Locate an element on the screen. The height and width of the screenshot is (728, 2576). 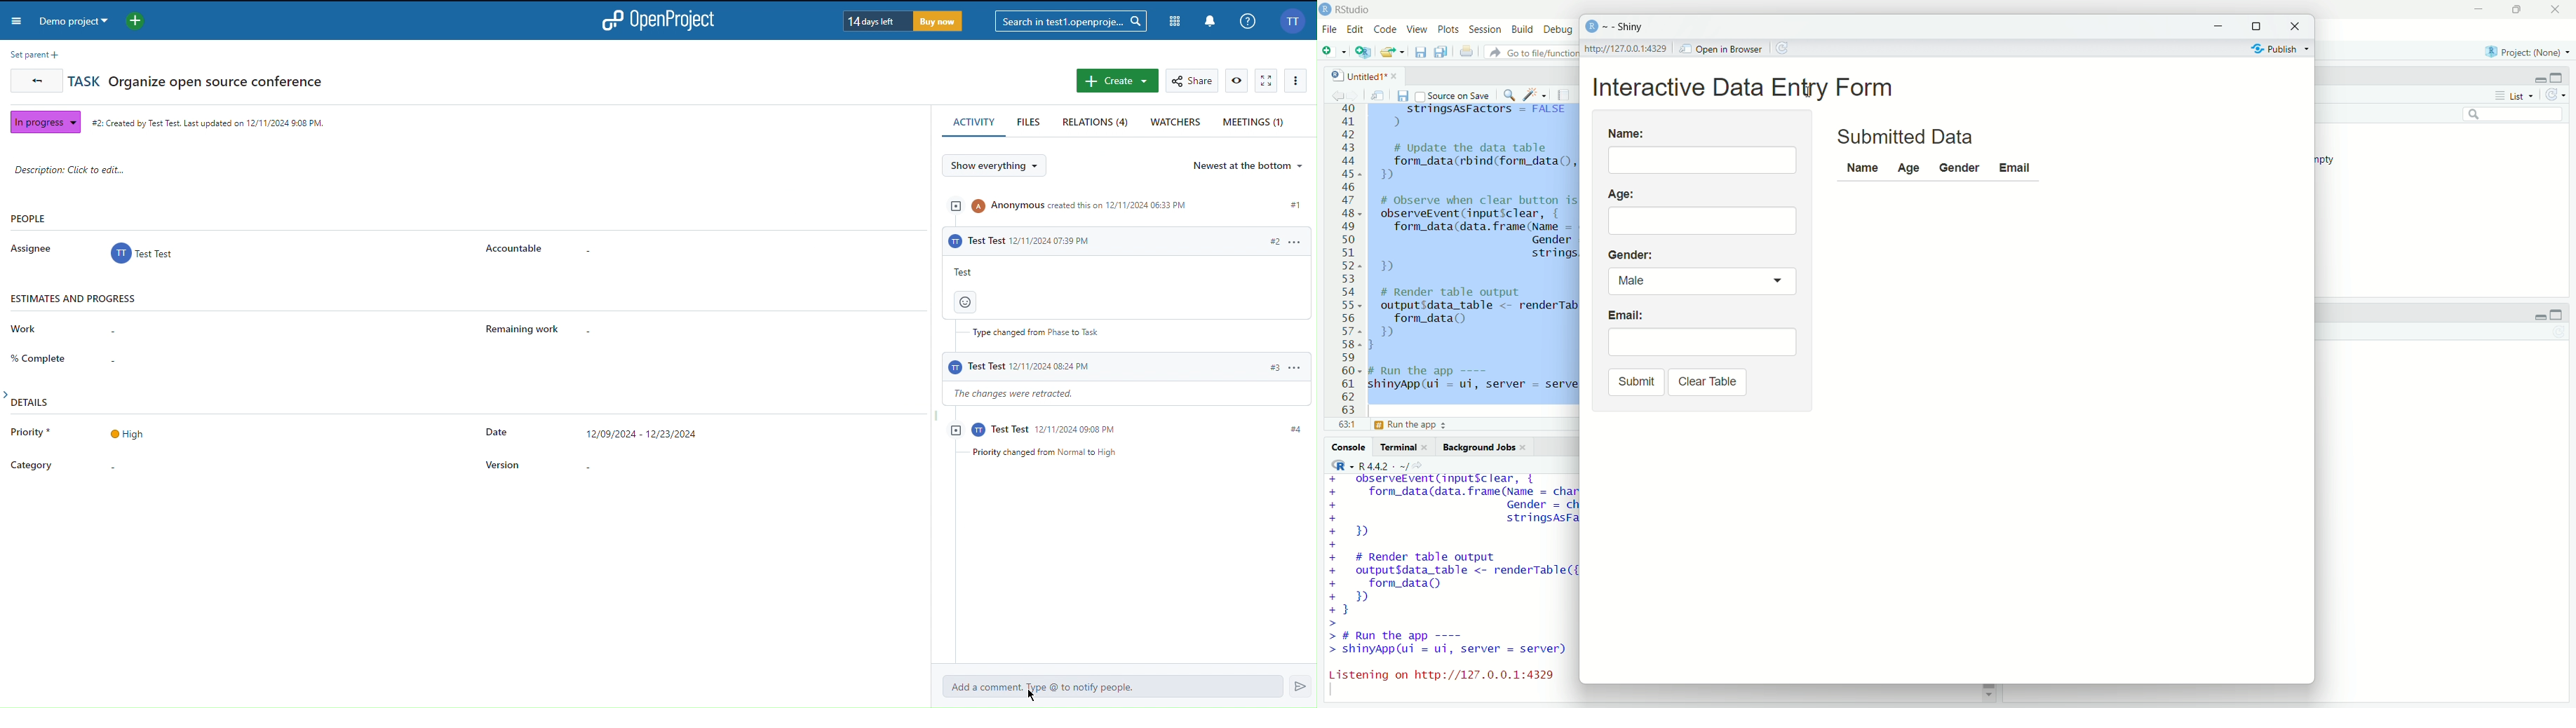
code to render table output is located at coordinates (1448, 589).